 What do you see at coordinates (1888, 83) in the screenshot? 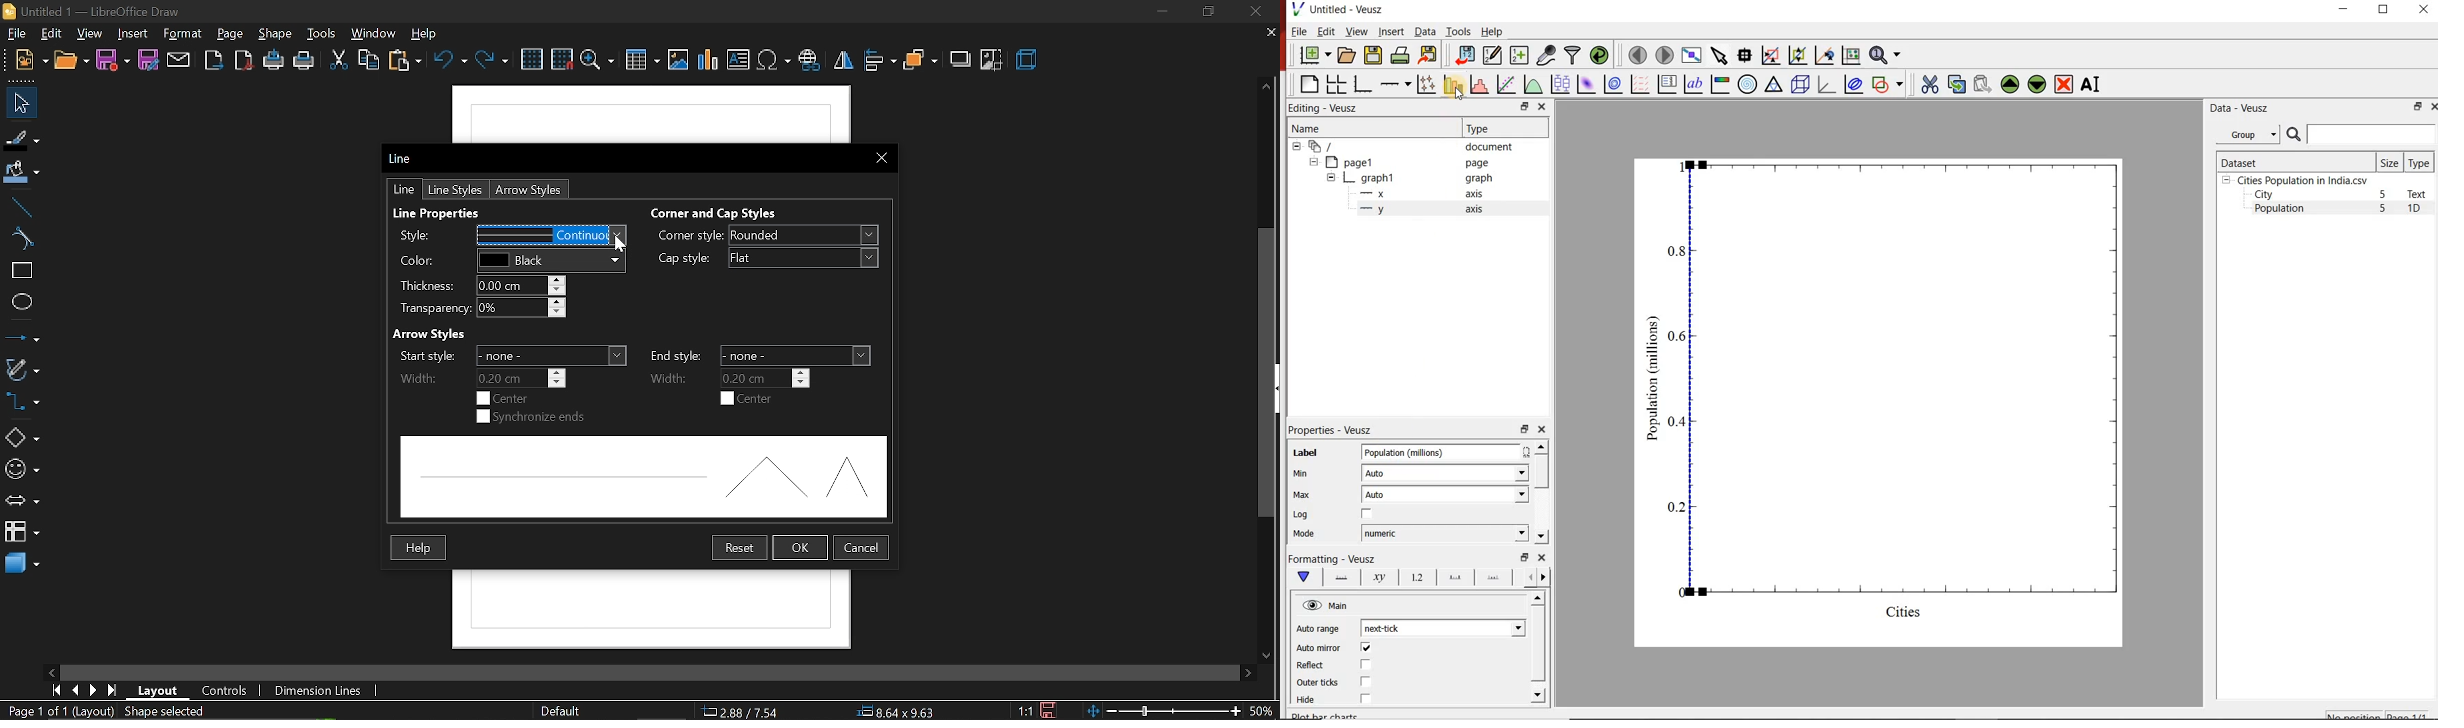
I see `add a shape to the plot` at bounding box center [1888, 83].